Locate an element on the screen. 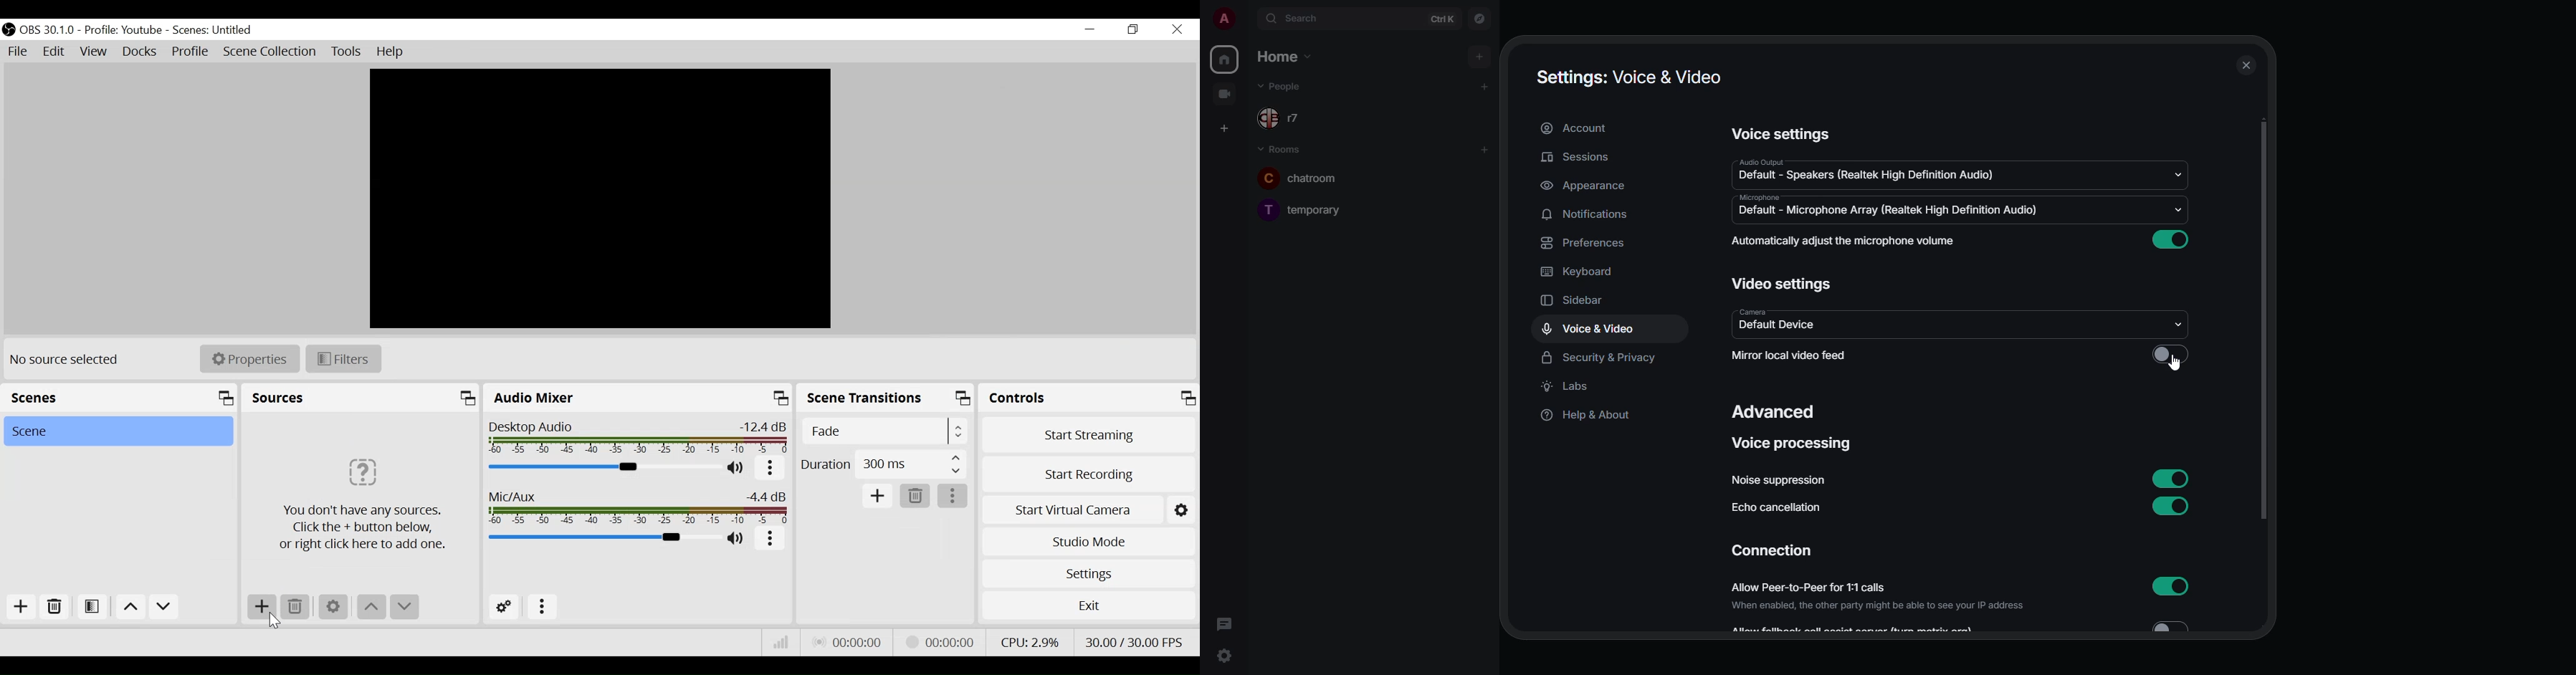  video room is located at coordinates (1226, 93).